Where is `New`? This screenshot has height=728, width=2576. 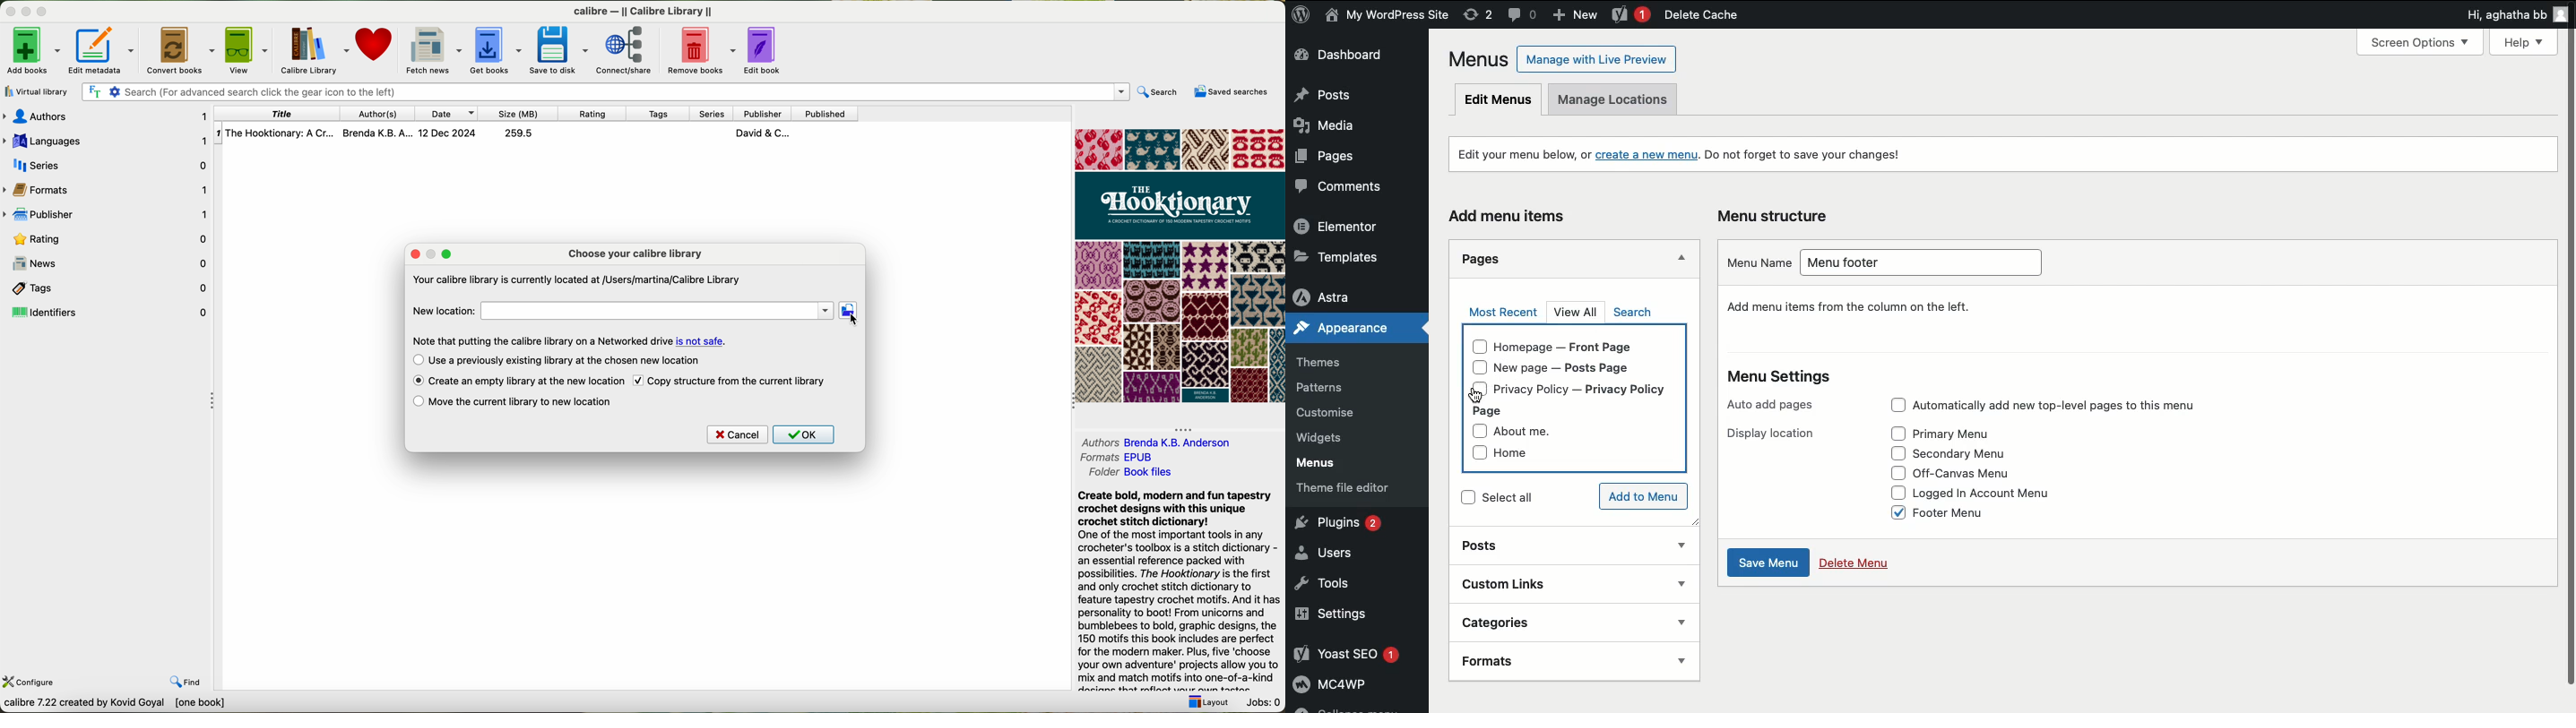
New is located at coordinates (1578, 16).